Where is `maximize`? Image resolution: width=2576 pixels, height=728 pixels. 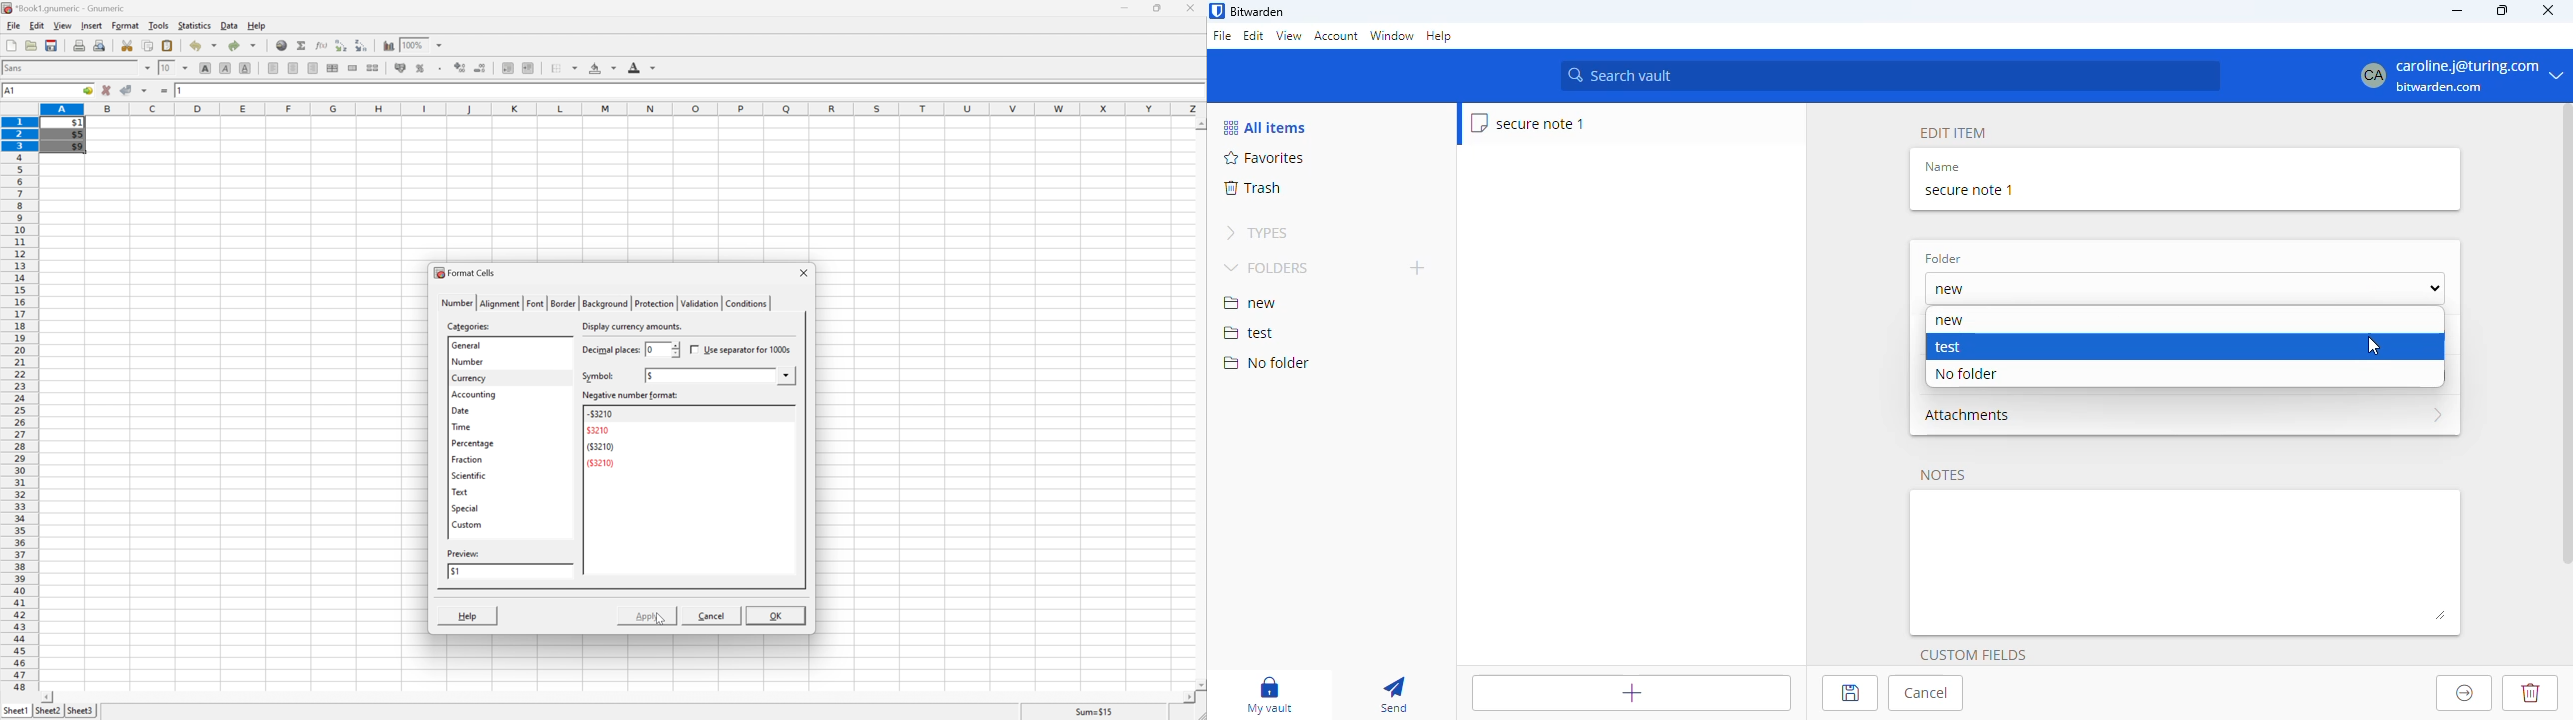 maximize is located at coordinates (2504, 10).